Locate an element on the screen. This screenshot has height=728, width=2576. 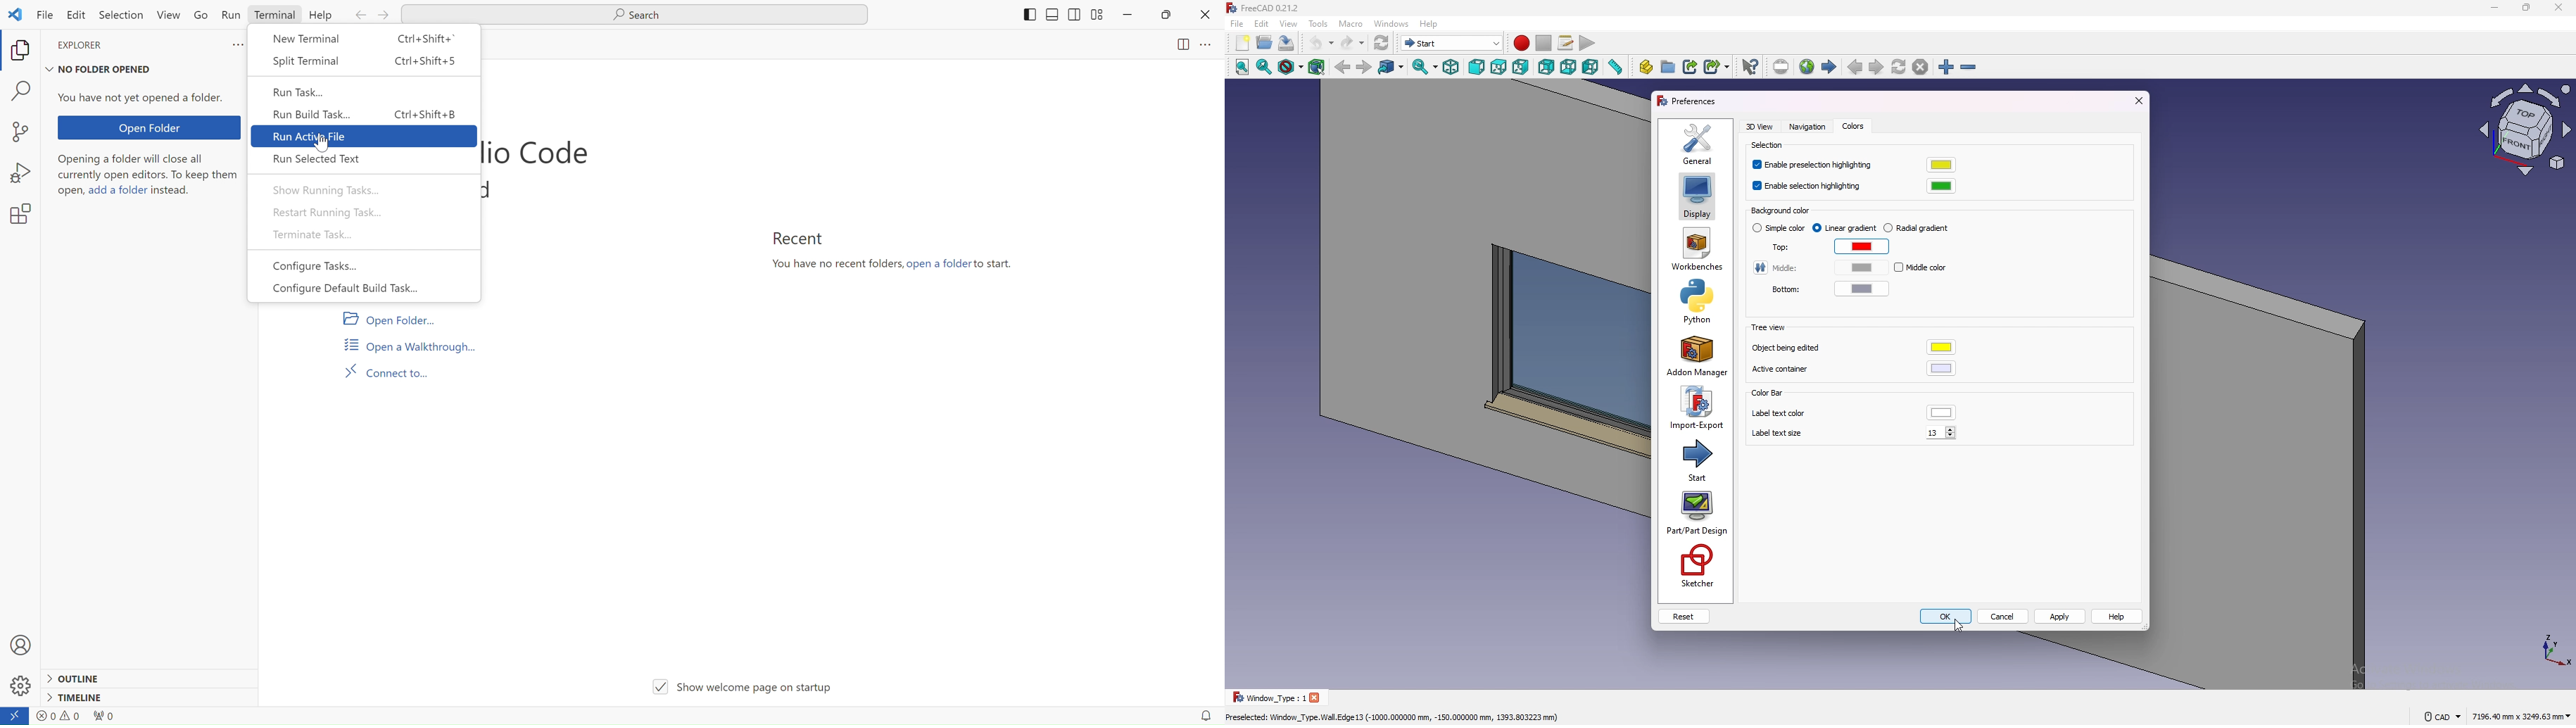
colors is located at coordinates (1852, 127).